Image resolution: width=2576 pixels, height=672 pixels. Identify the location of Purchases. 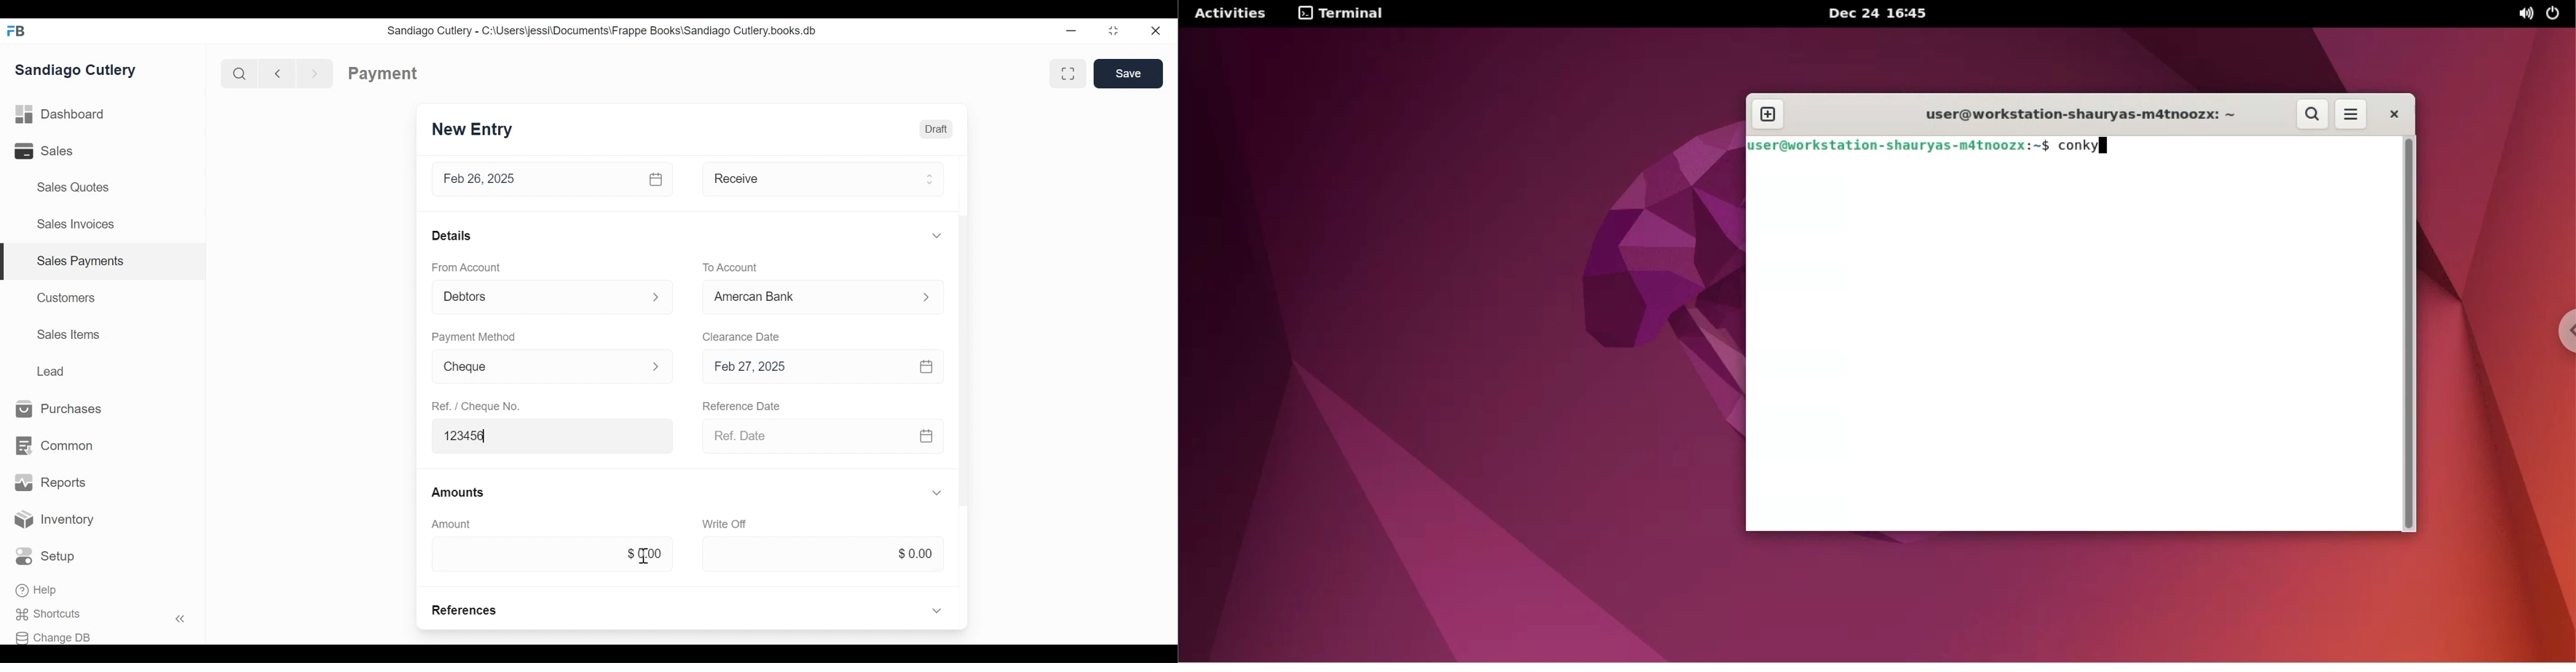
(60, 409).